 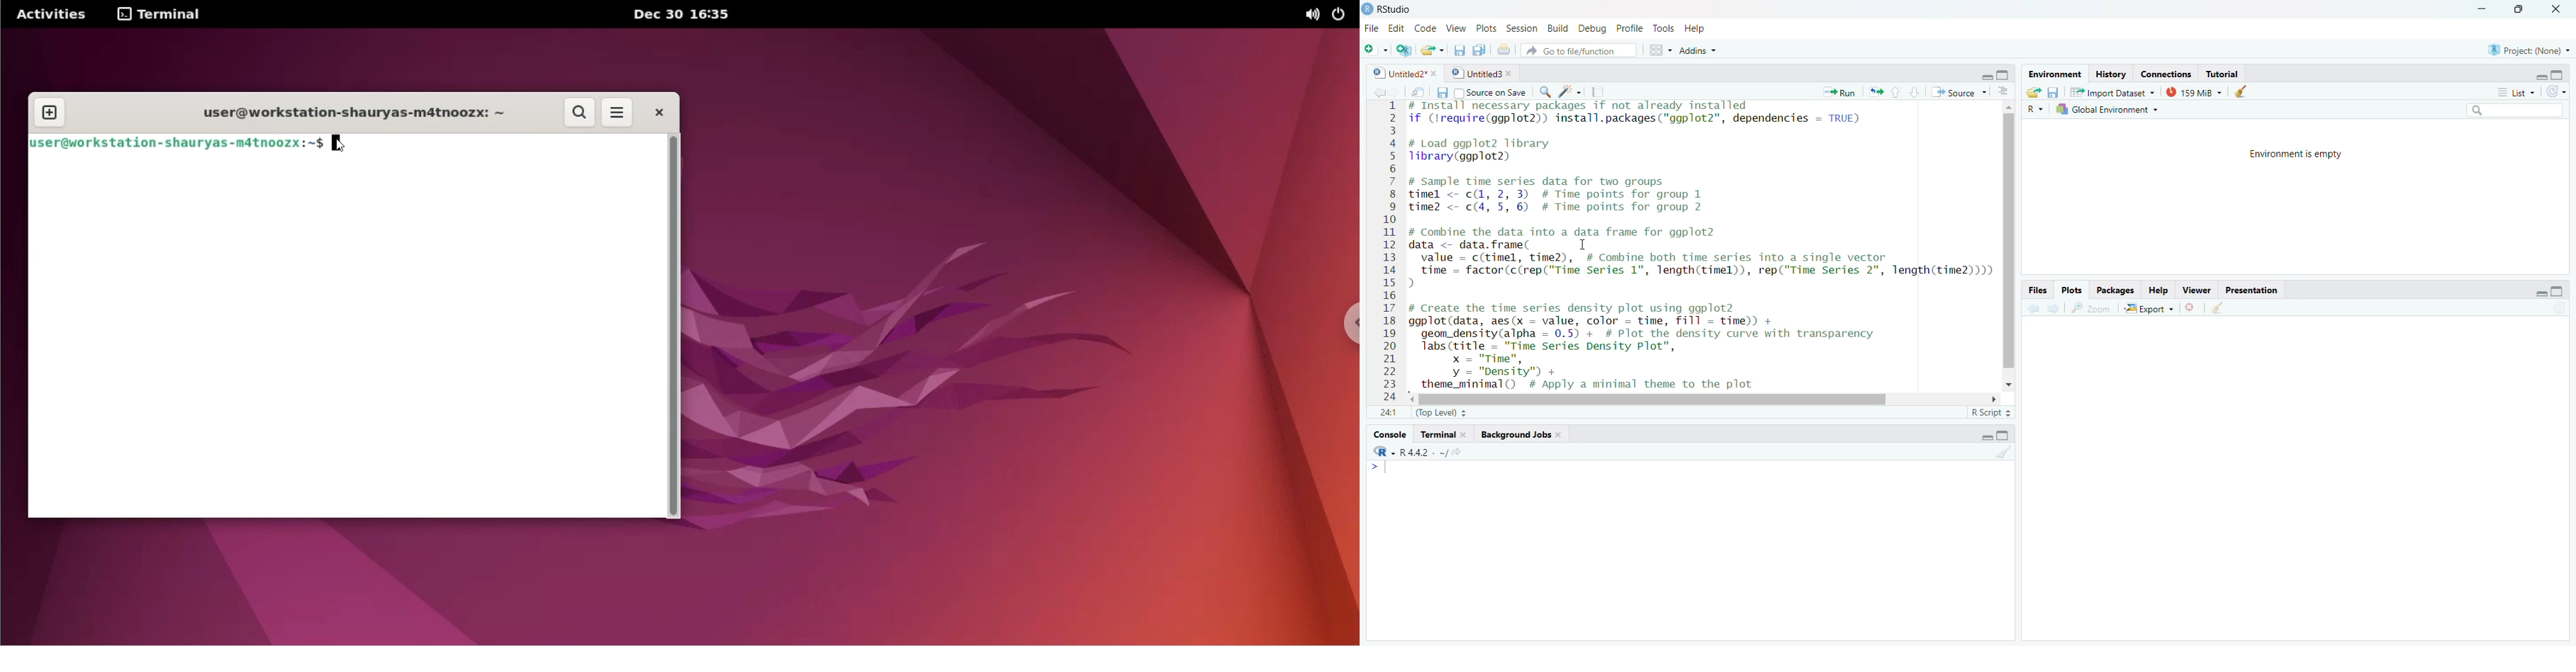 I want to click on (Top Level), so click(x=1440, y=412).